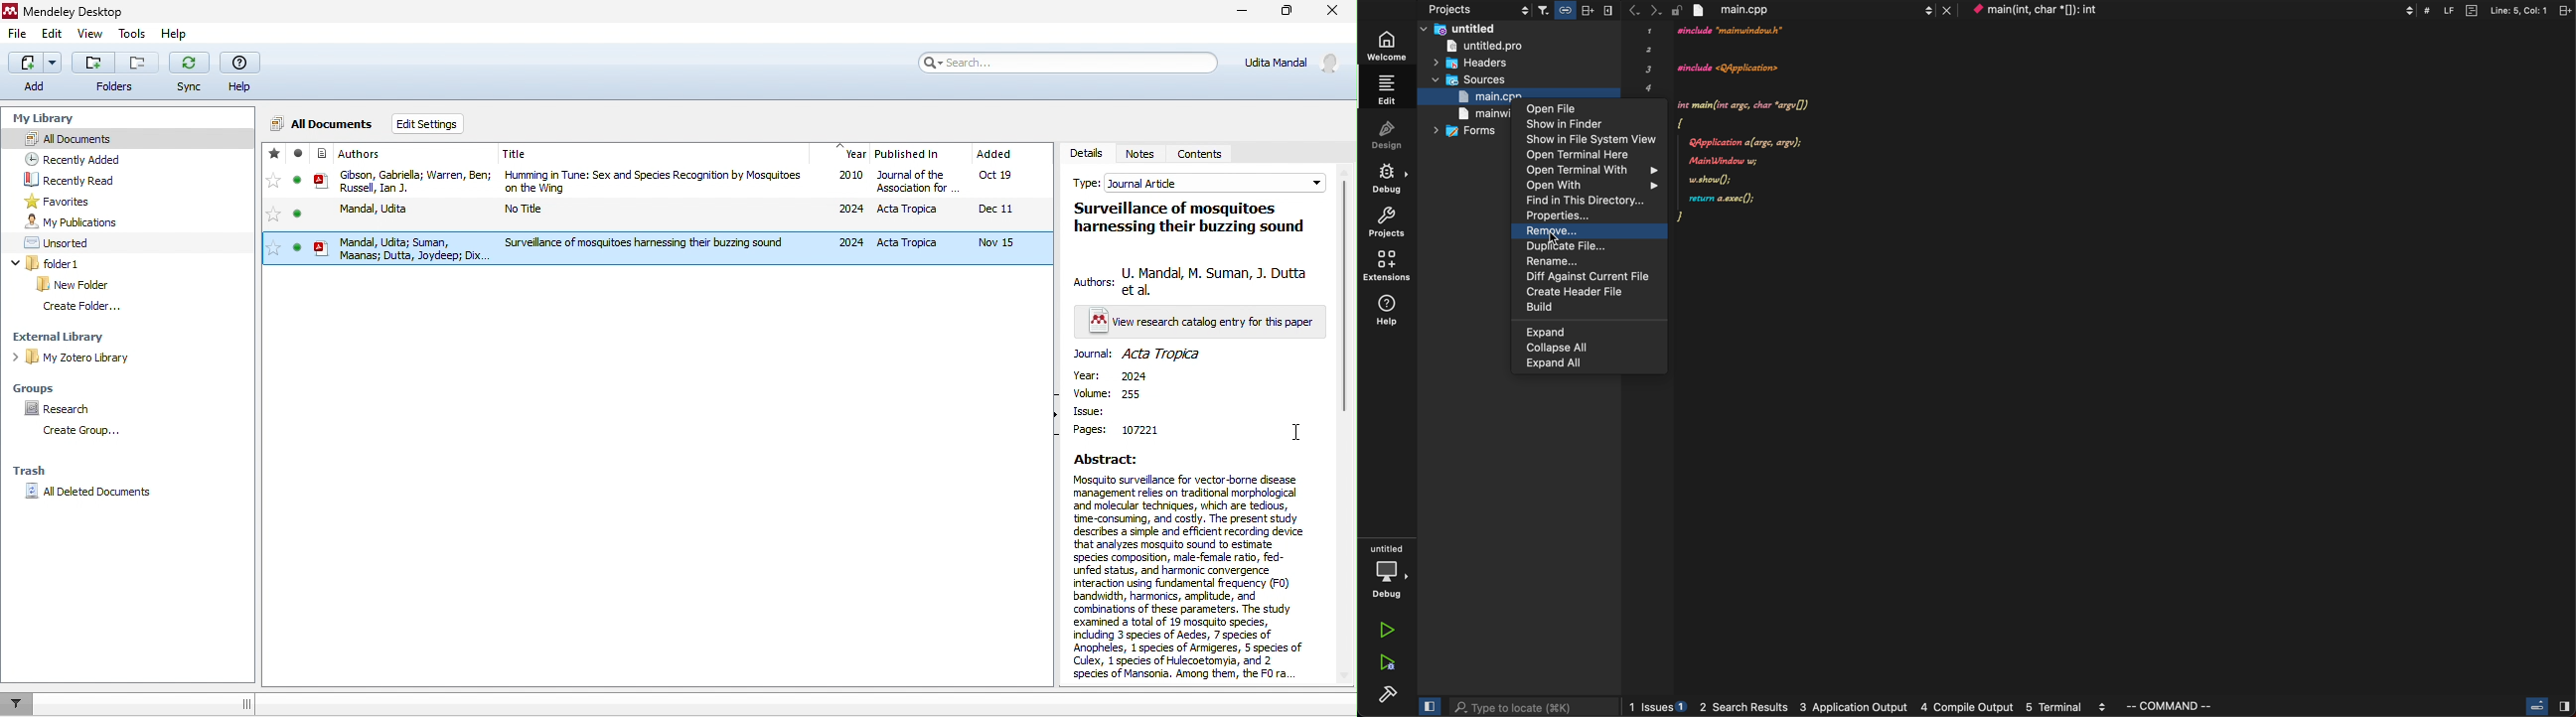 The width and height of the screenshot is (2576, 728). I want to click on extentions, so click(1387, 267).